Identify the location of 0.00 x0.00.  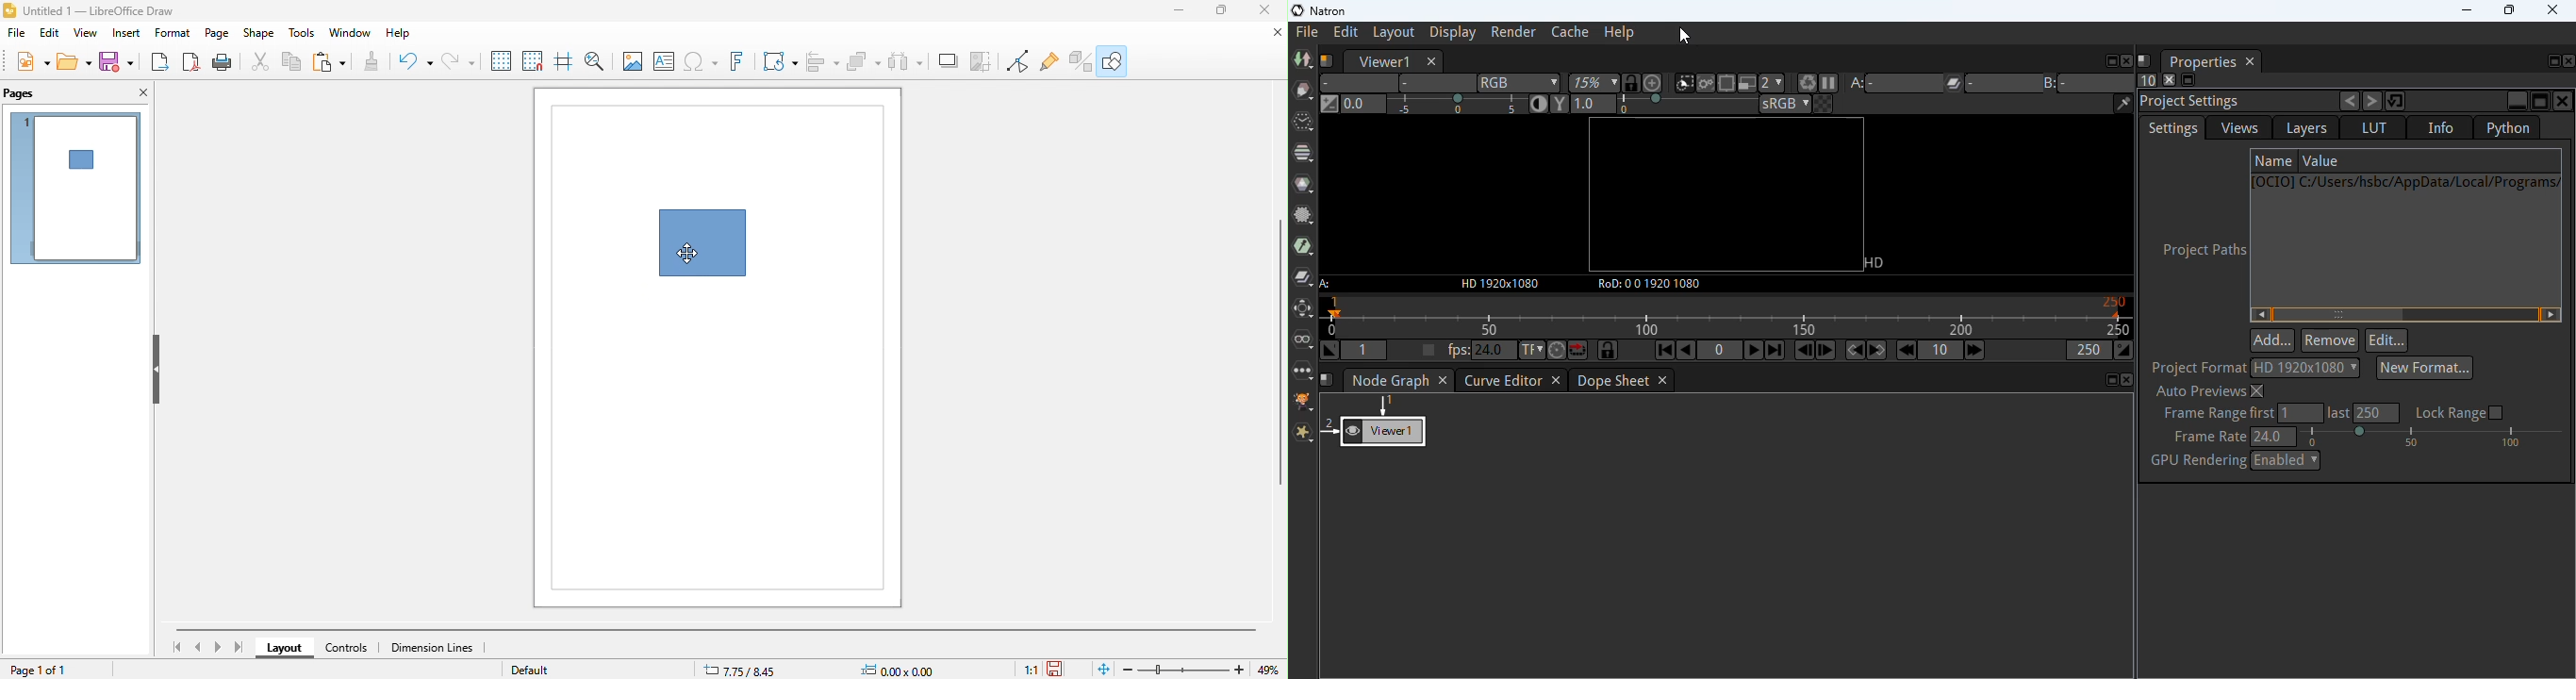
(900, 669).